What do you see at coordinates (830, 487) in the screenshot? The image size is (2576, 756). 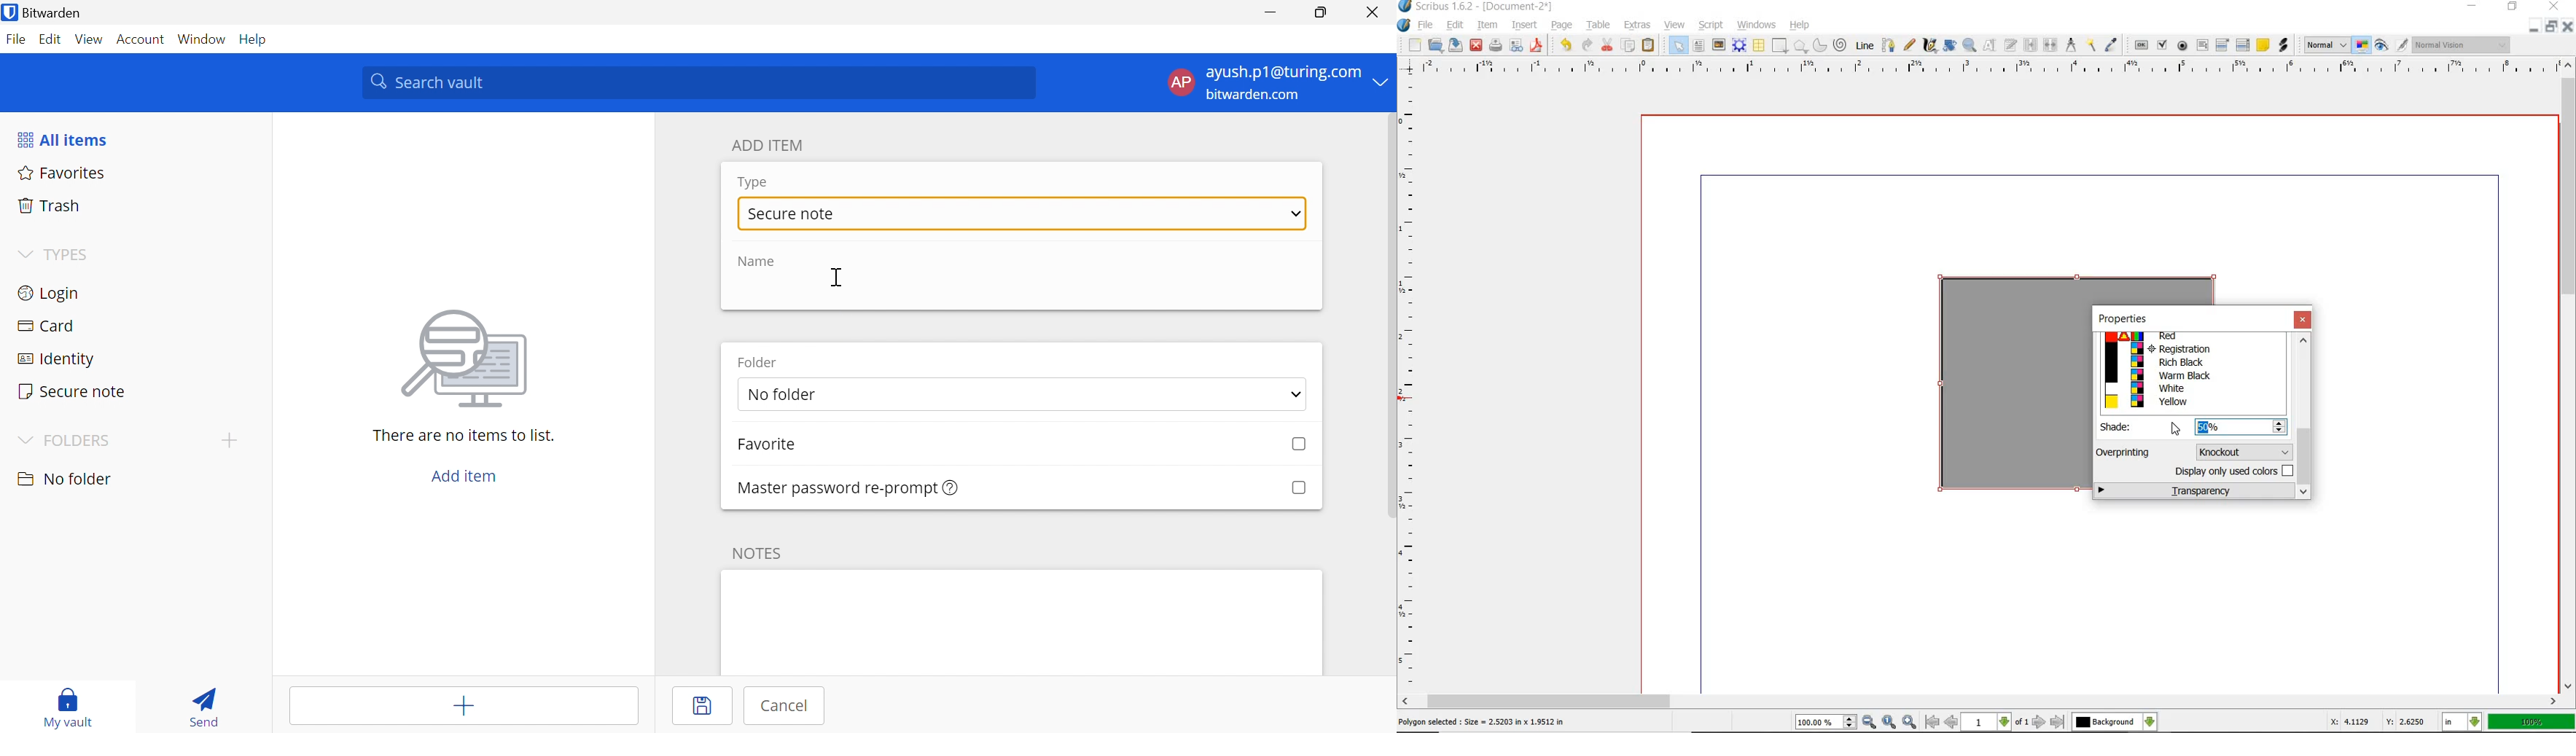 I see `Master password re-prompt @` at bounding box center [830, 487].